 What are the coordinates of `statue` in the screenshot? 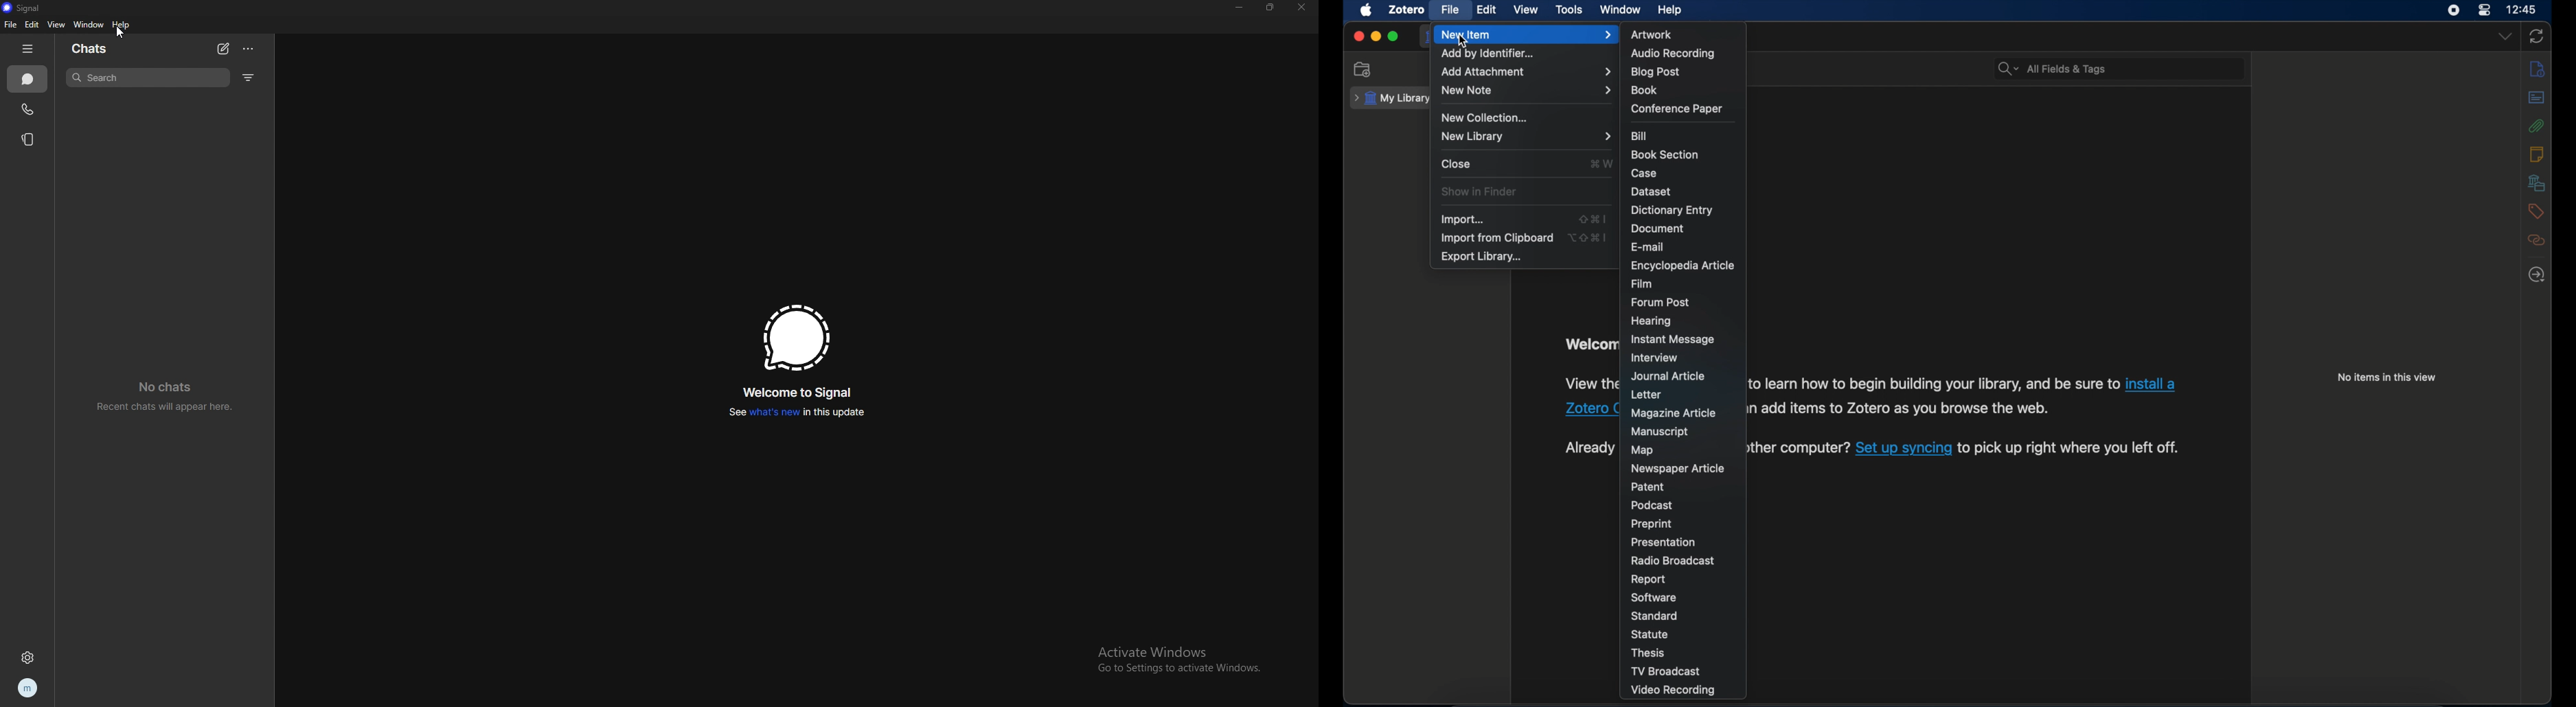 It's located at (1649, 634).